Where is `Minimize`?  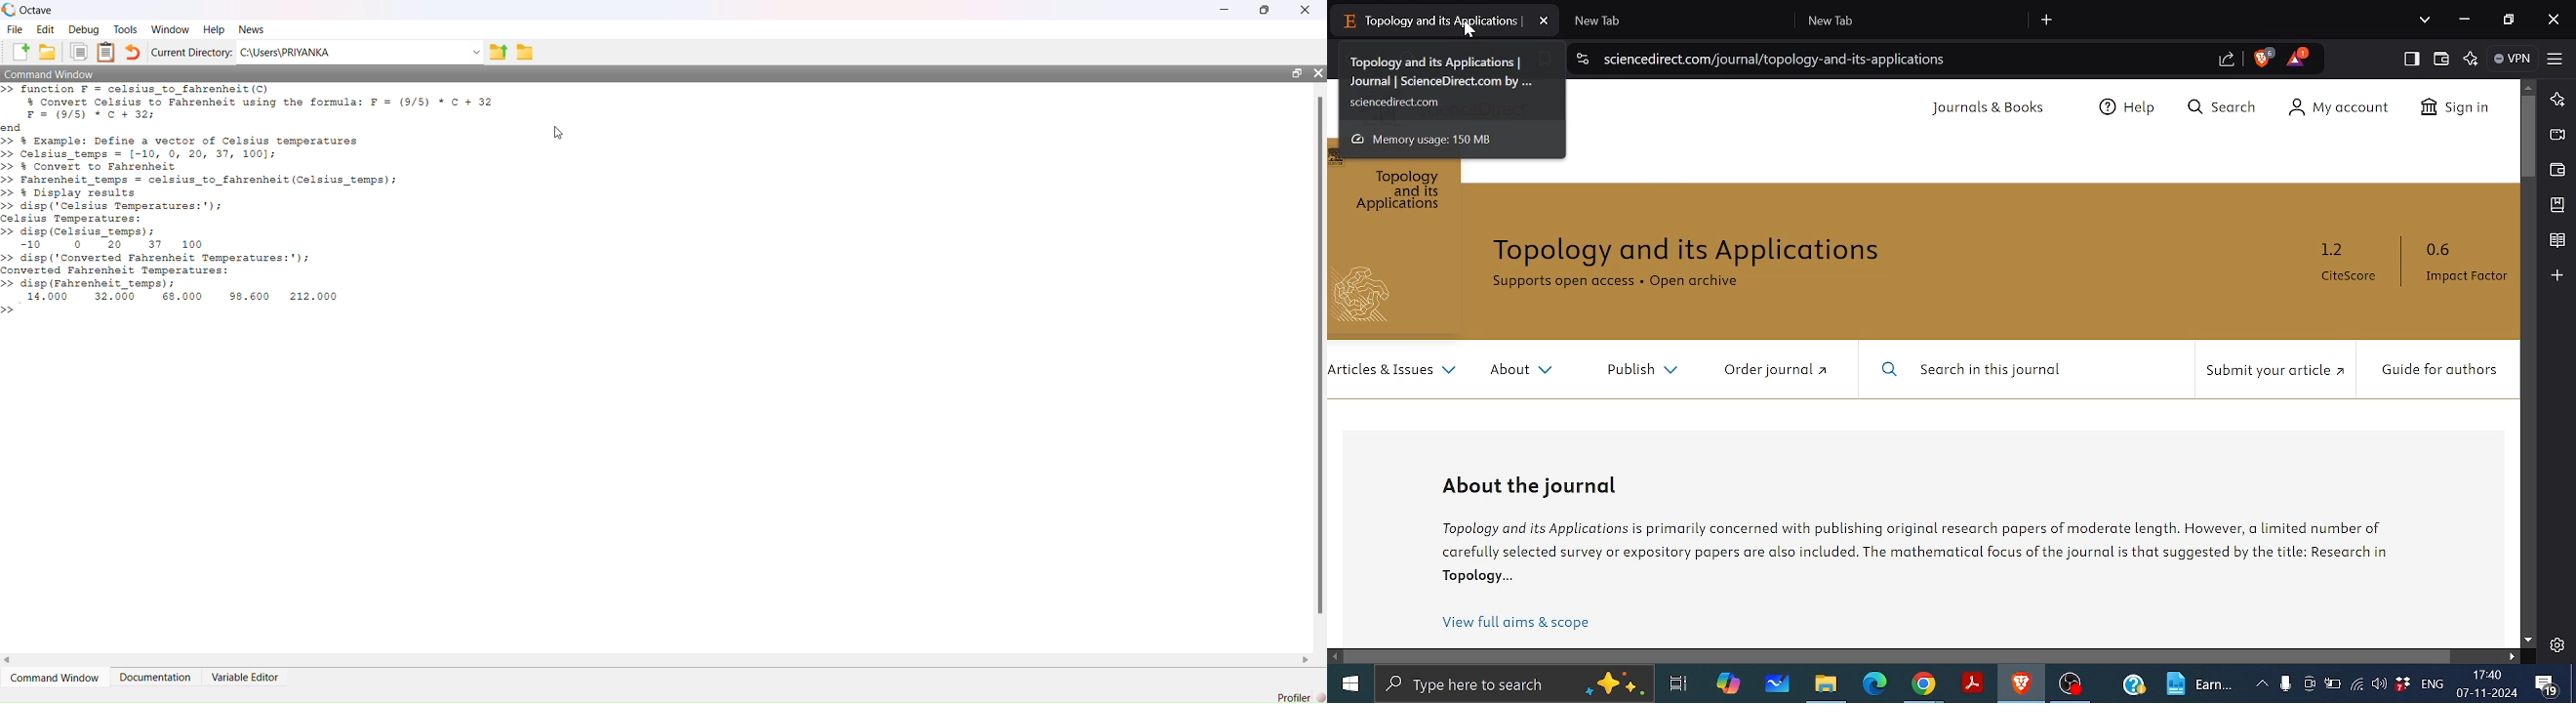 Minimize is located at coordinates (2466, 21).